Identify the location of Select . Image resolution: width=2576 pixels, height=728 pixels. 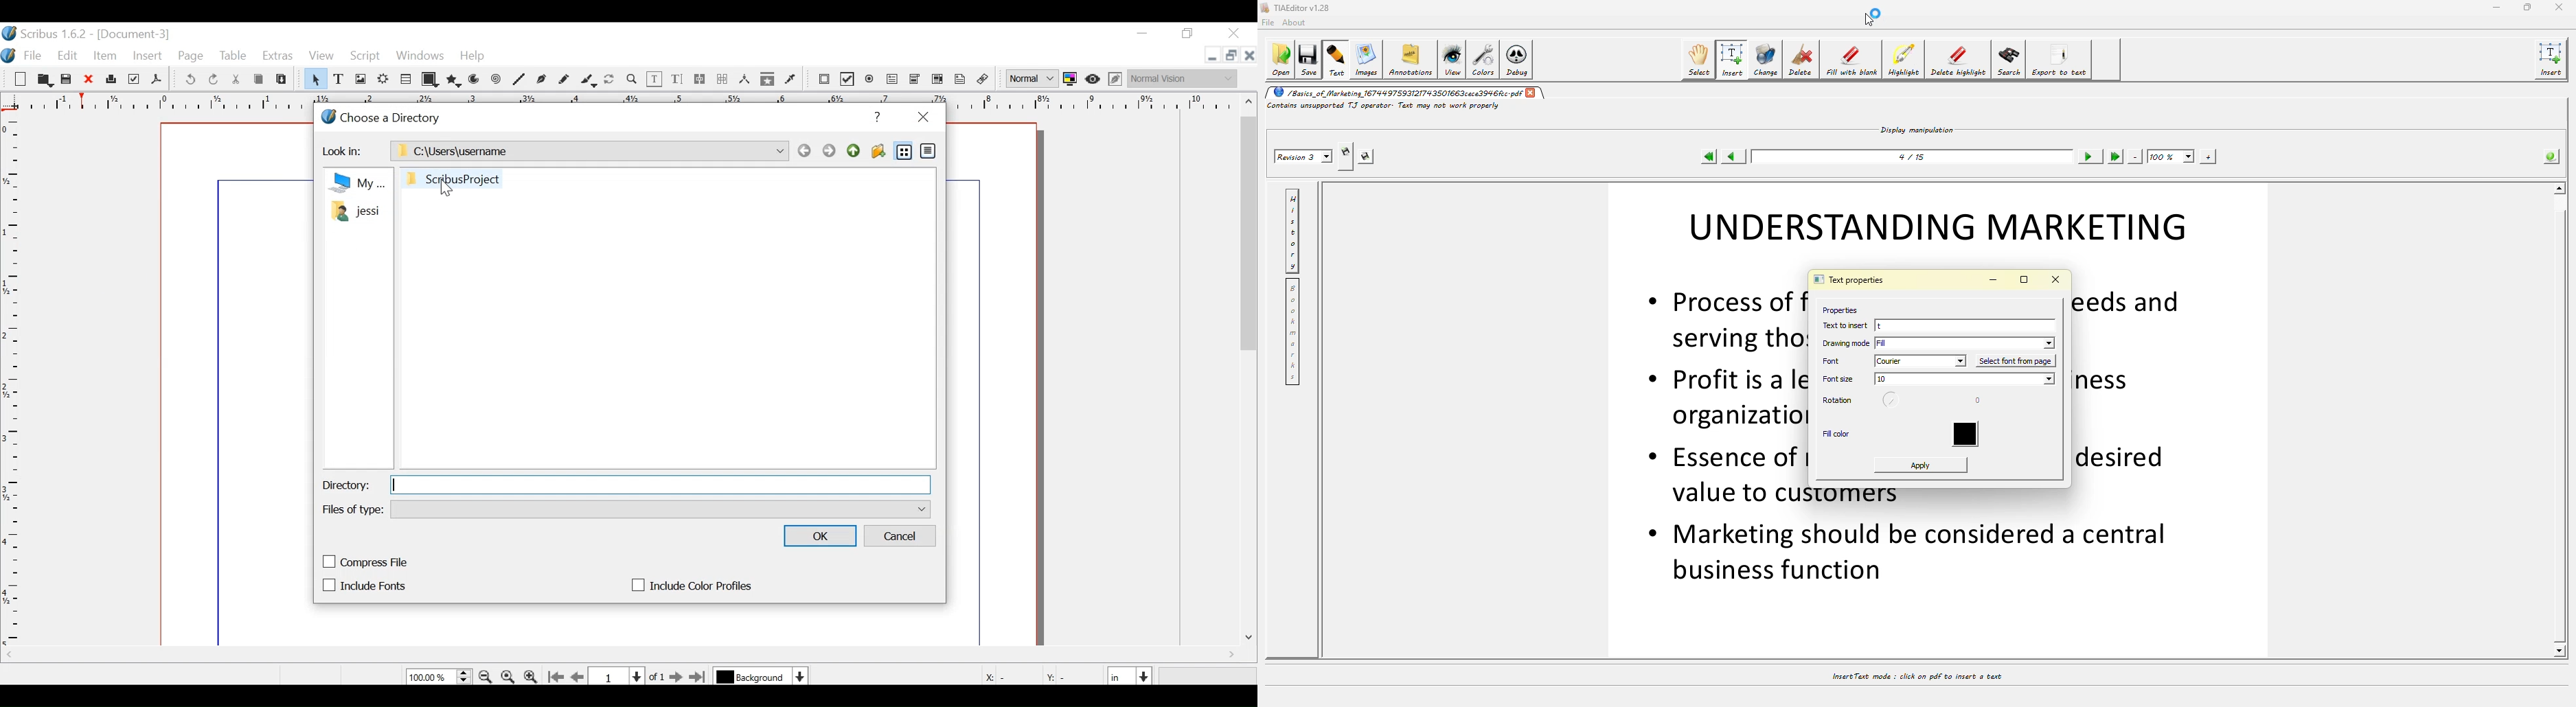
(314, 79).